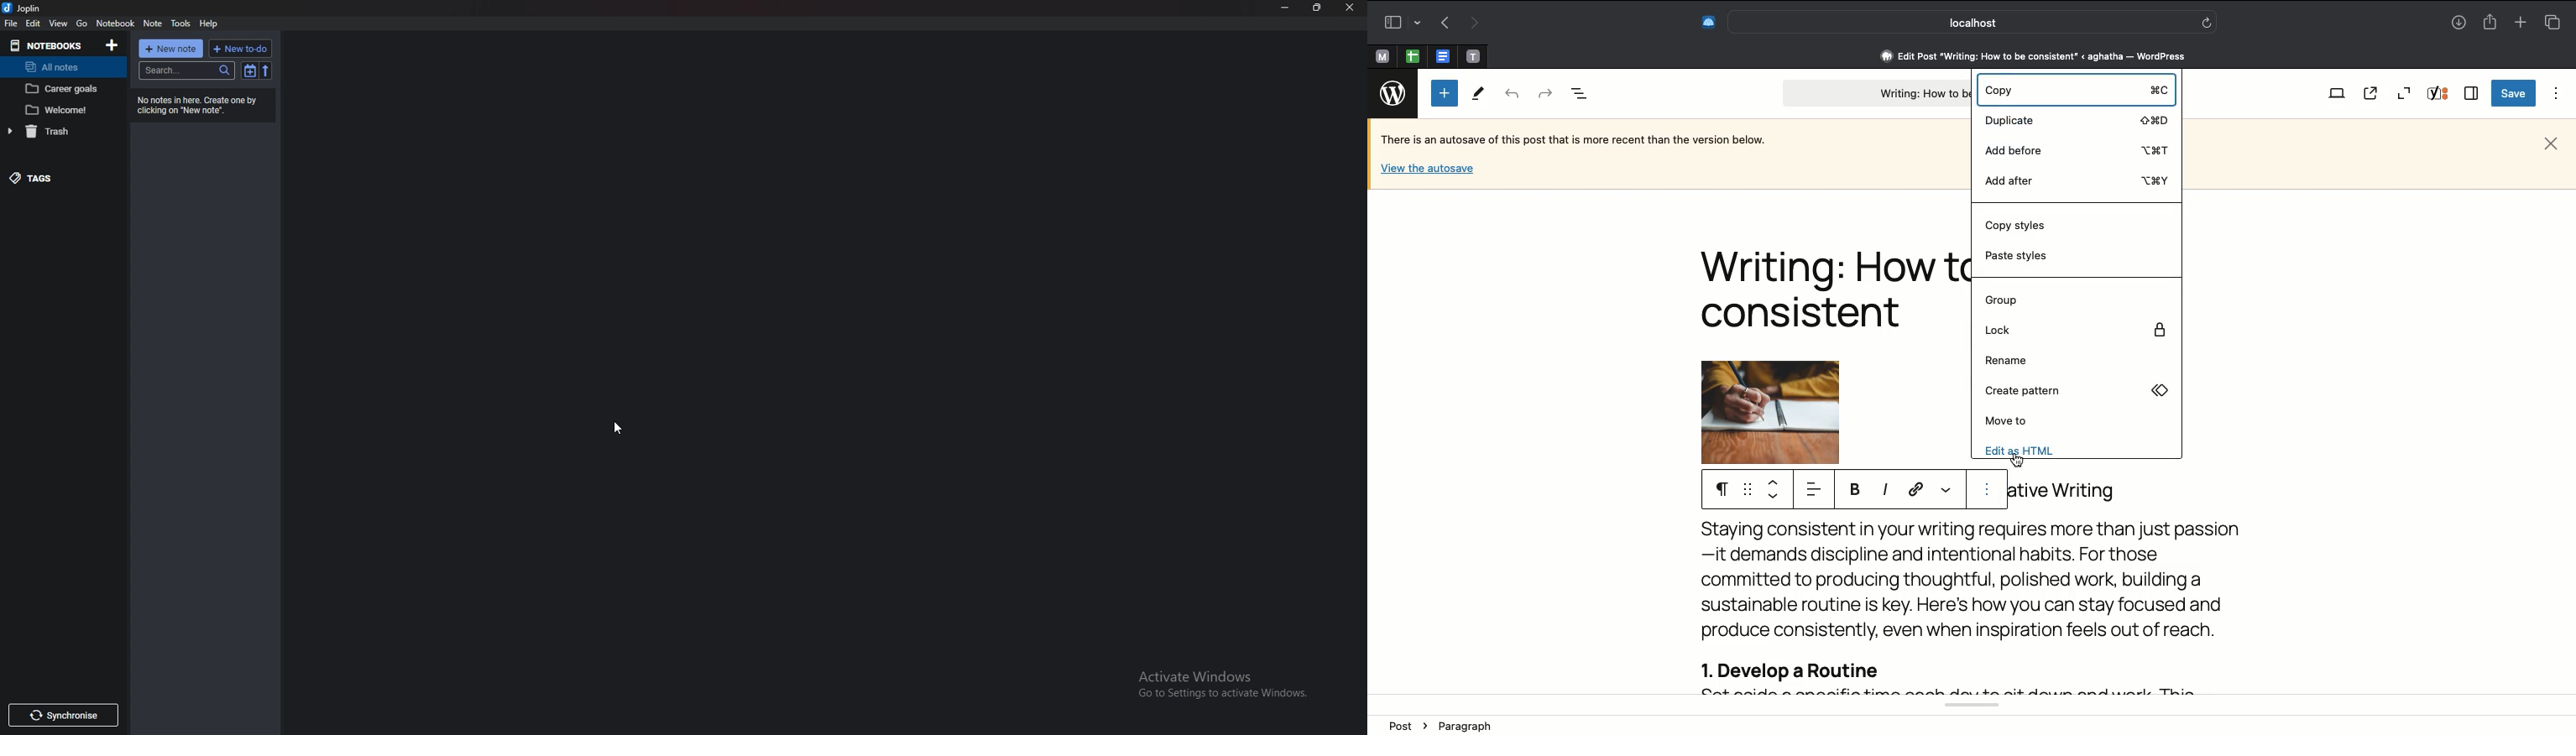 The width and height of the screenshot is (2576, 756). What do you see at coordinates (1405, 725) in the screenshot?
I see `Post` at bounding box center [1405, 725].